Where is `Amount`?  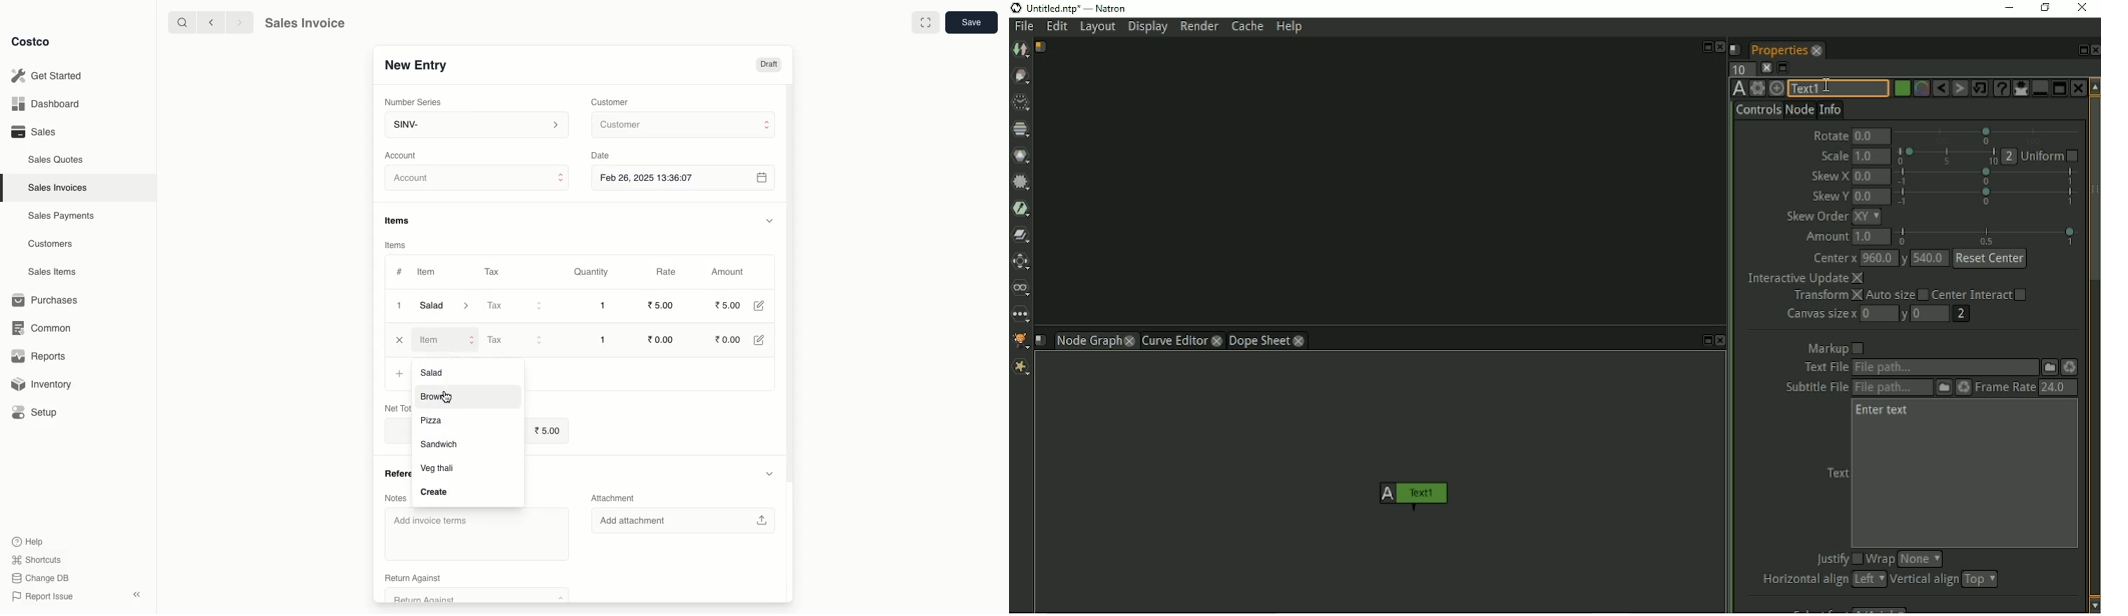
Amount is located at coordinates (732, 272).